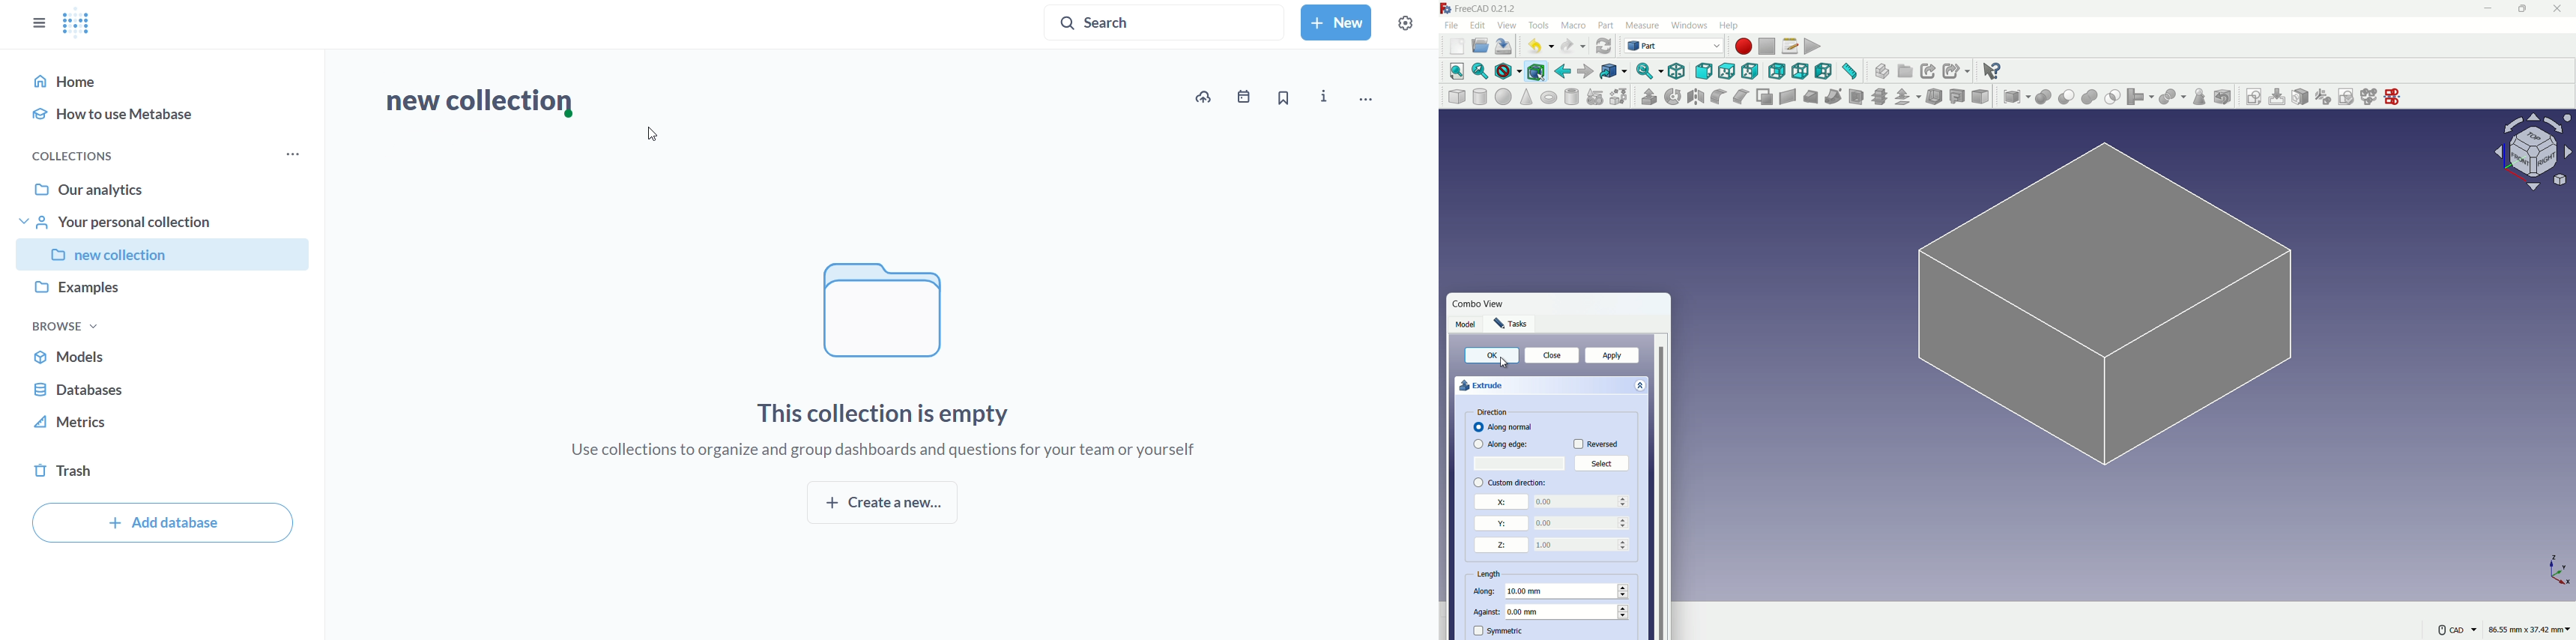 The height and width of the screenshot is (644, 2576). I want to click on create sketch, so click(2253, 95).